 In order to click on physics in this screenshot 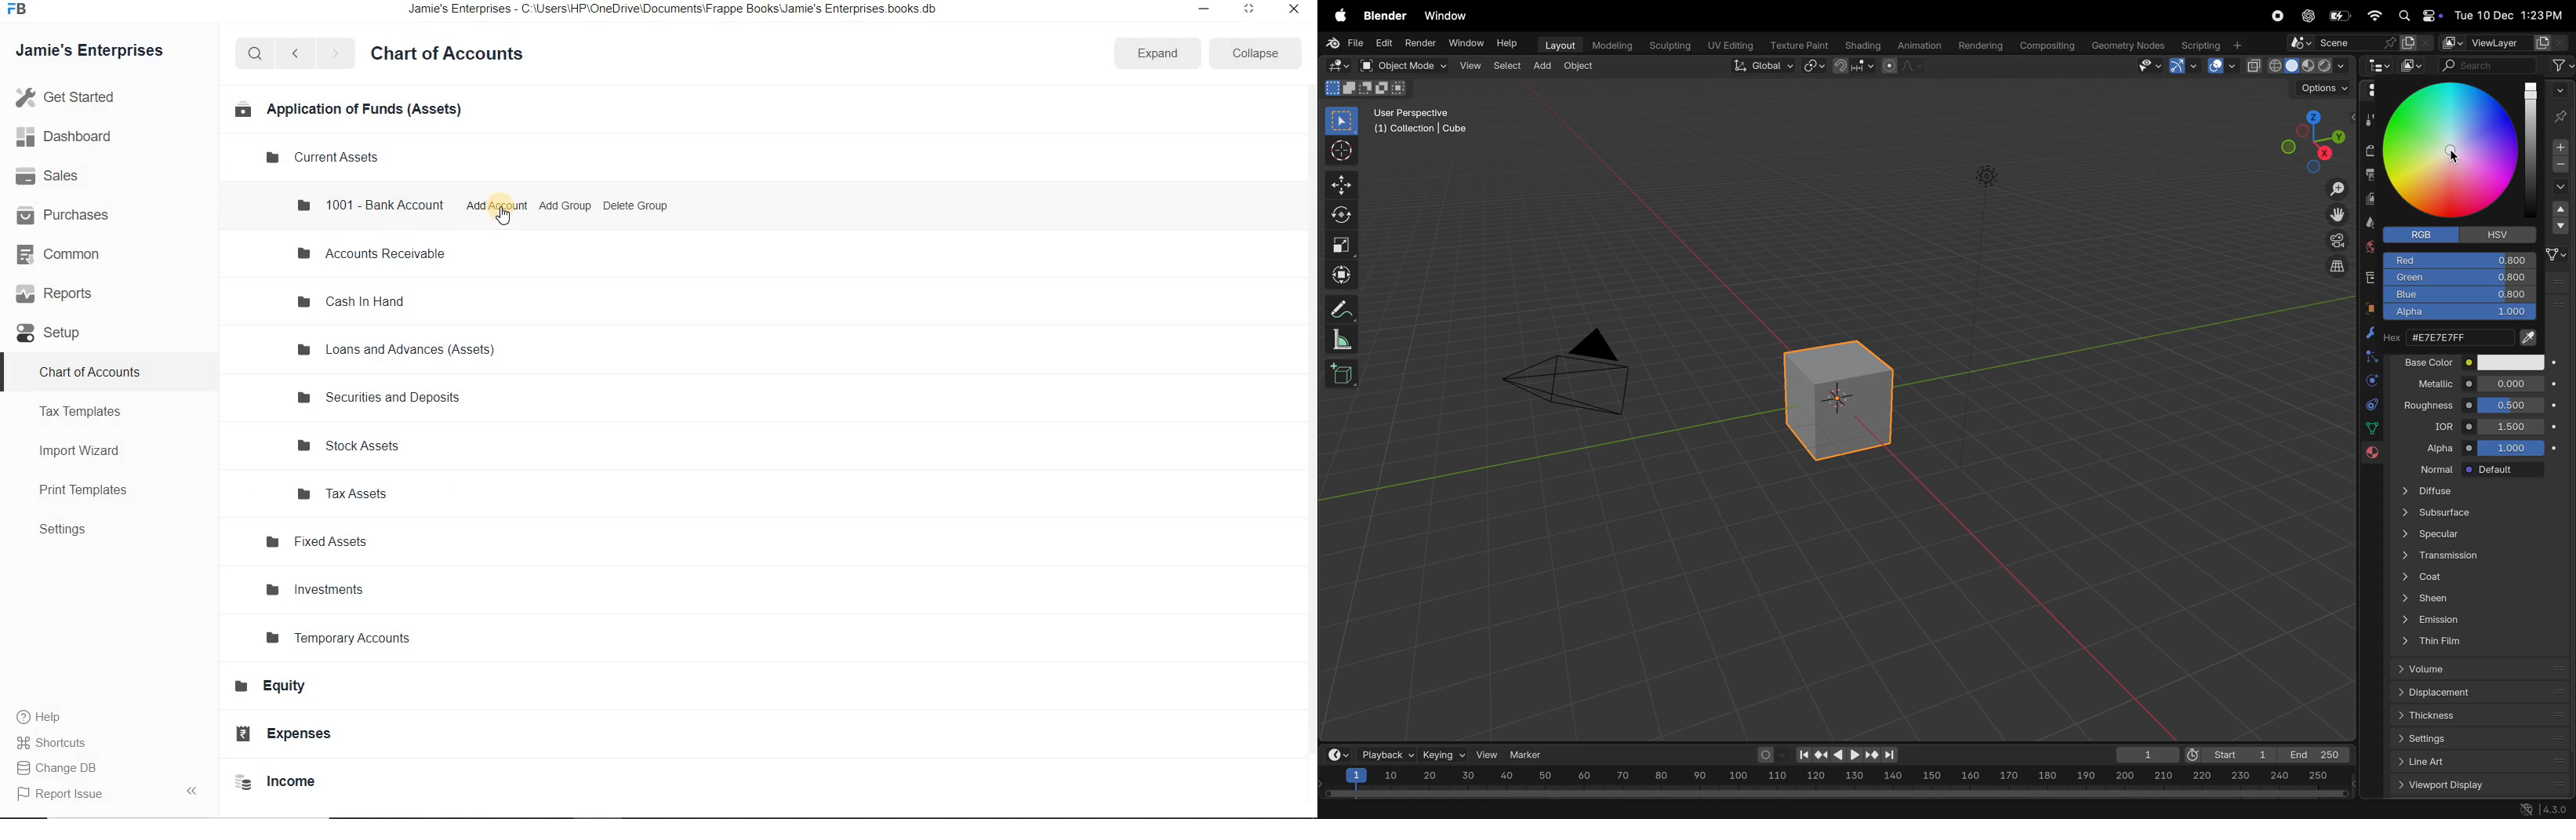, I will do `click(2371, 381)`.